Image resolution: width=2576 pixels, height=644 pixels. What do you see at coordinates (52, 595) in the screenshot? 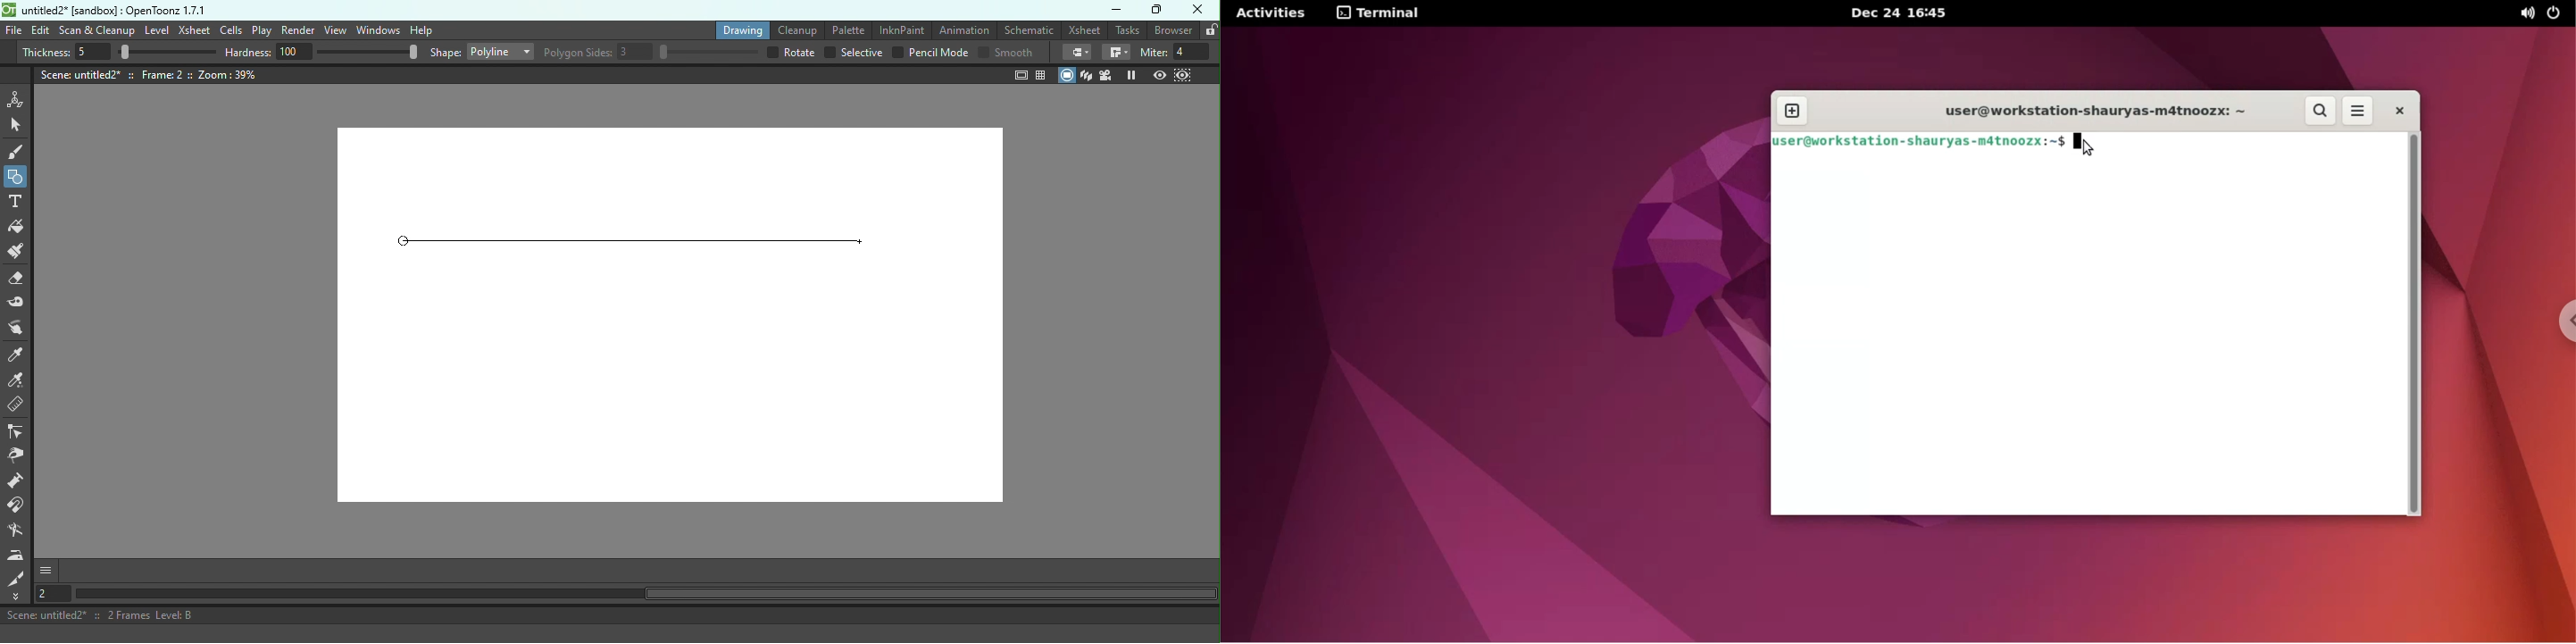
I see `Set the current frame` at bounding box center [52, 595].